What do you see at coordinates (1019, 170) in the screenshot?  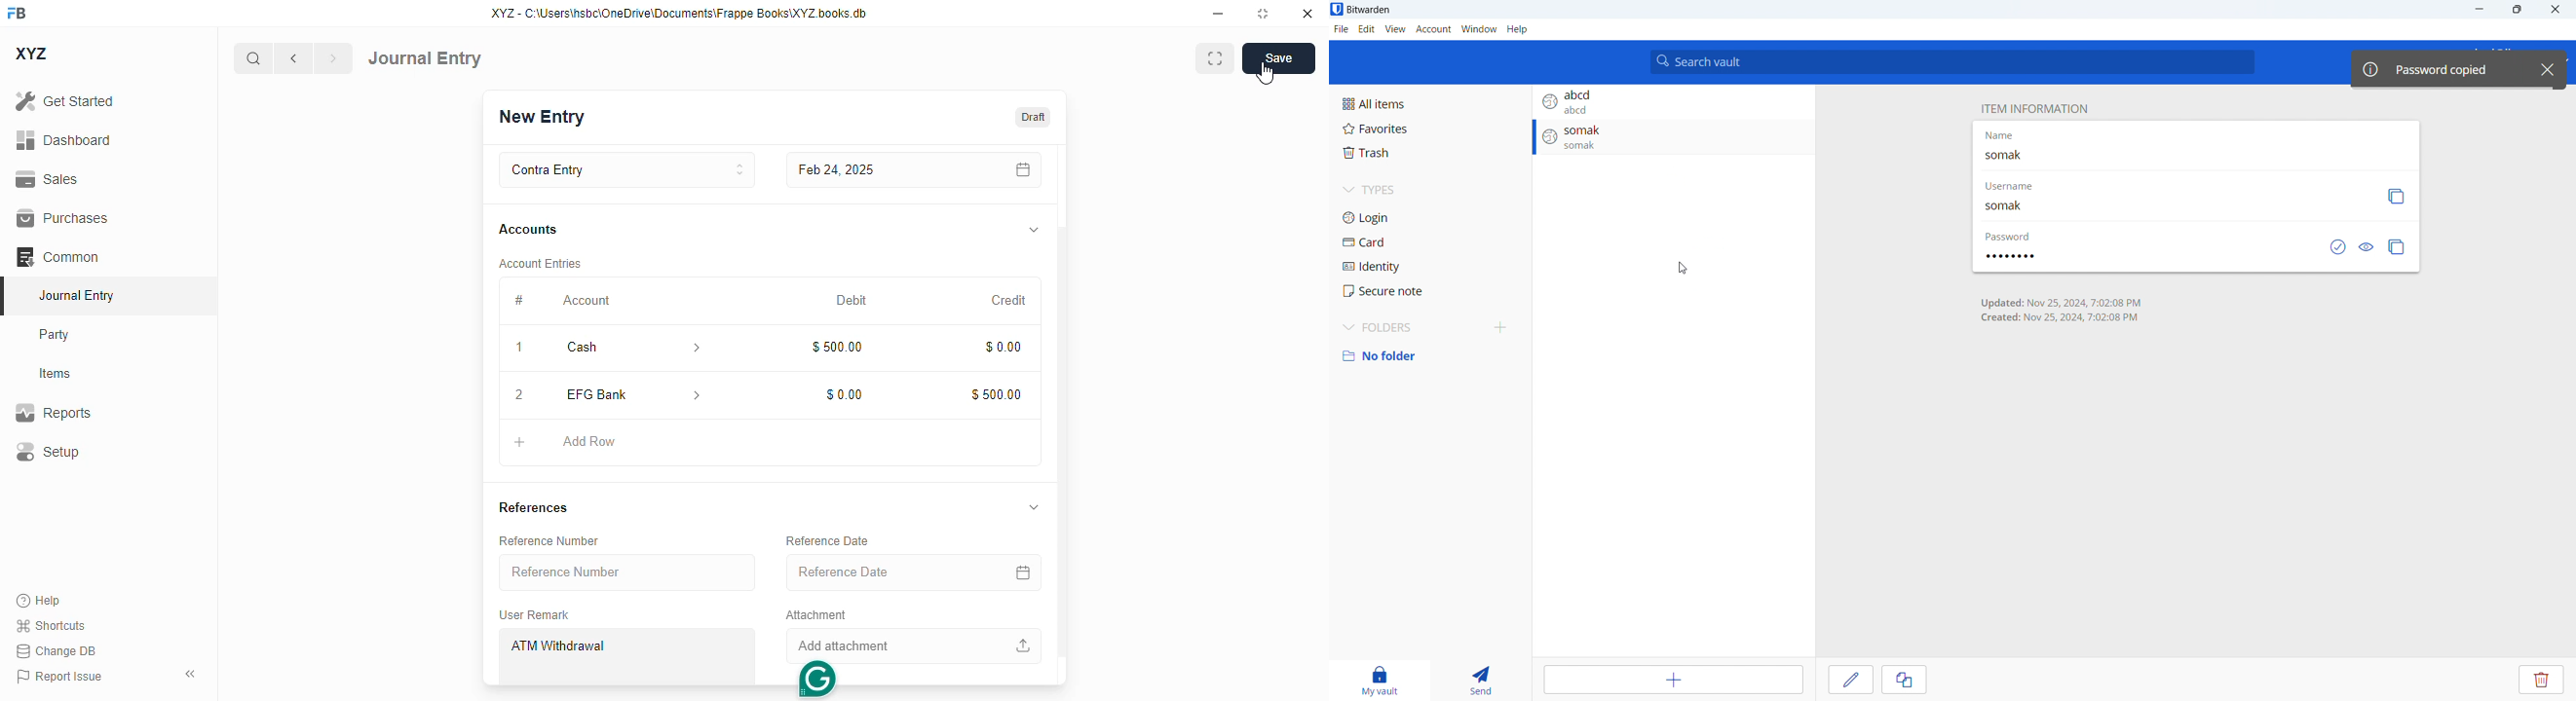 I see `calendar icon` at bounding box center [1019, 170].